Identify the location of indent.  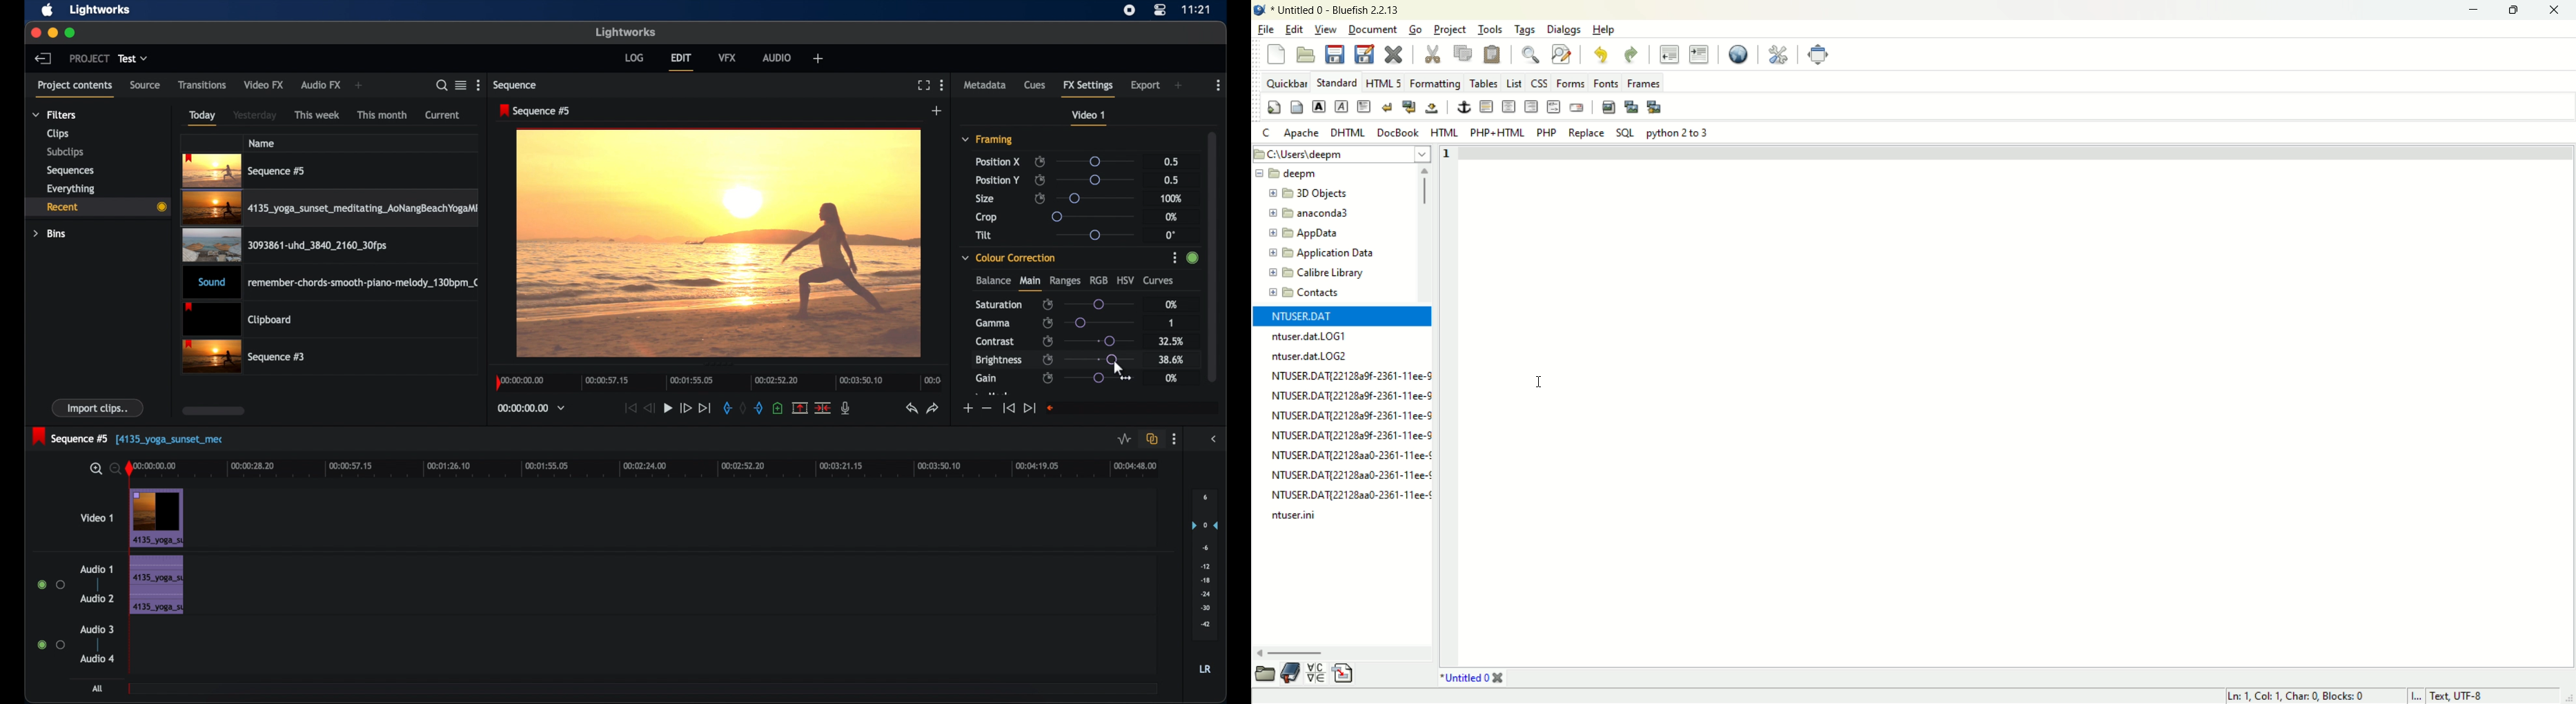
(1699, 55).